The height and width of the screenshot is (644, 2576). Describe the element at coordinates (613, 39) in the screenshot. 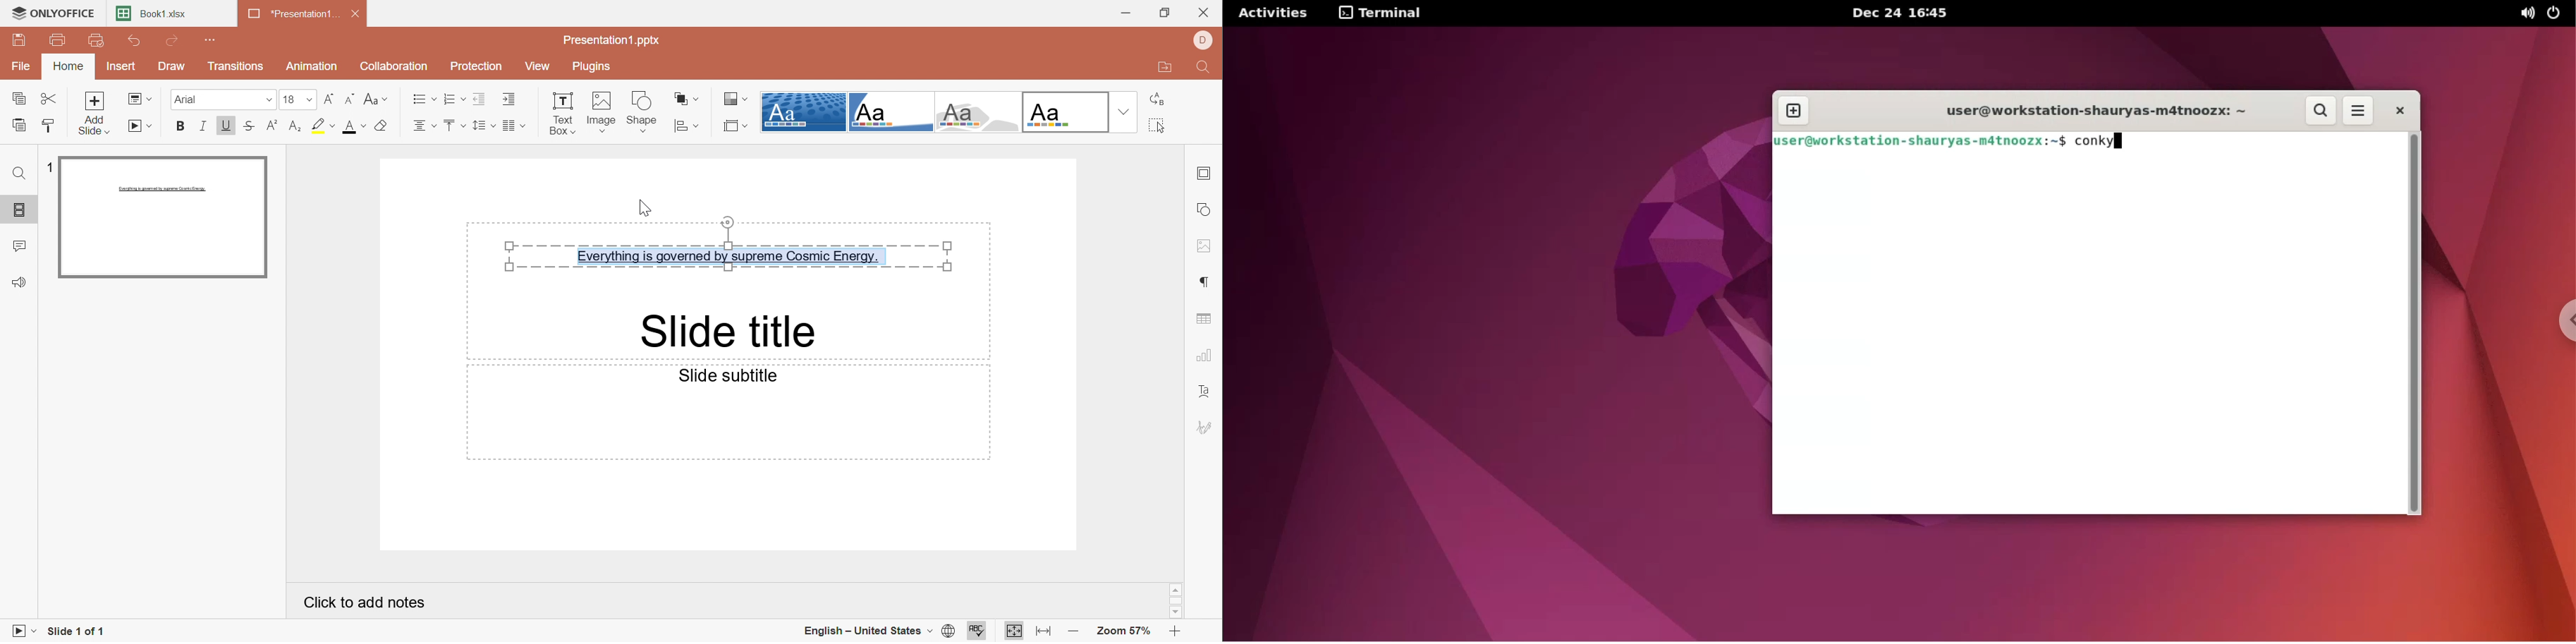

I see `Presentation1.pptx` at that location.